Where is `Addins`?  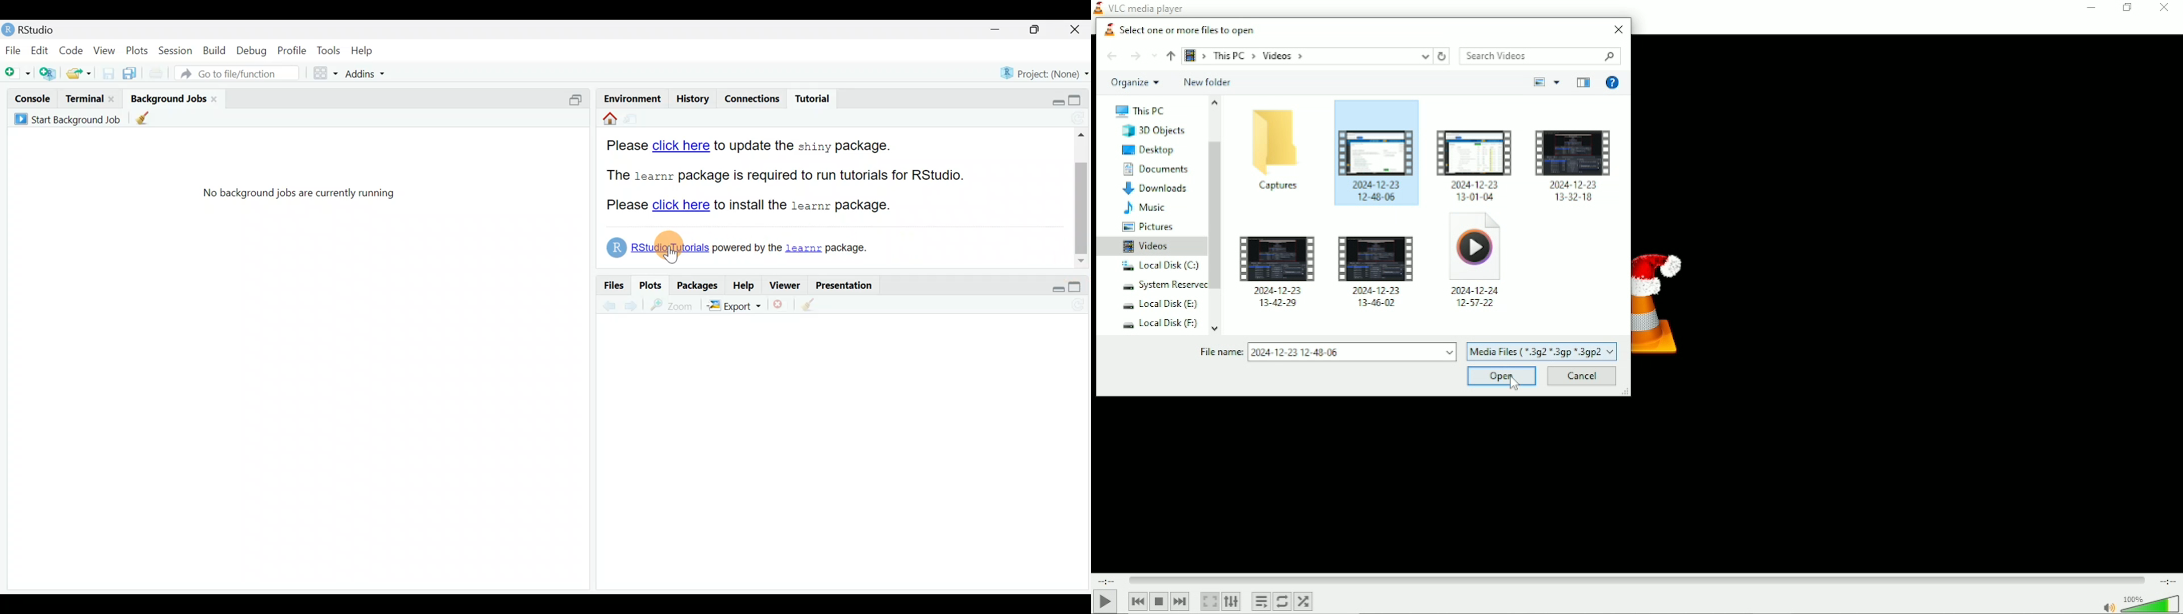 Addins is located at coordinates (359, 73).